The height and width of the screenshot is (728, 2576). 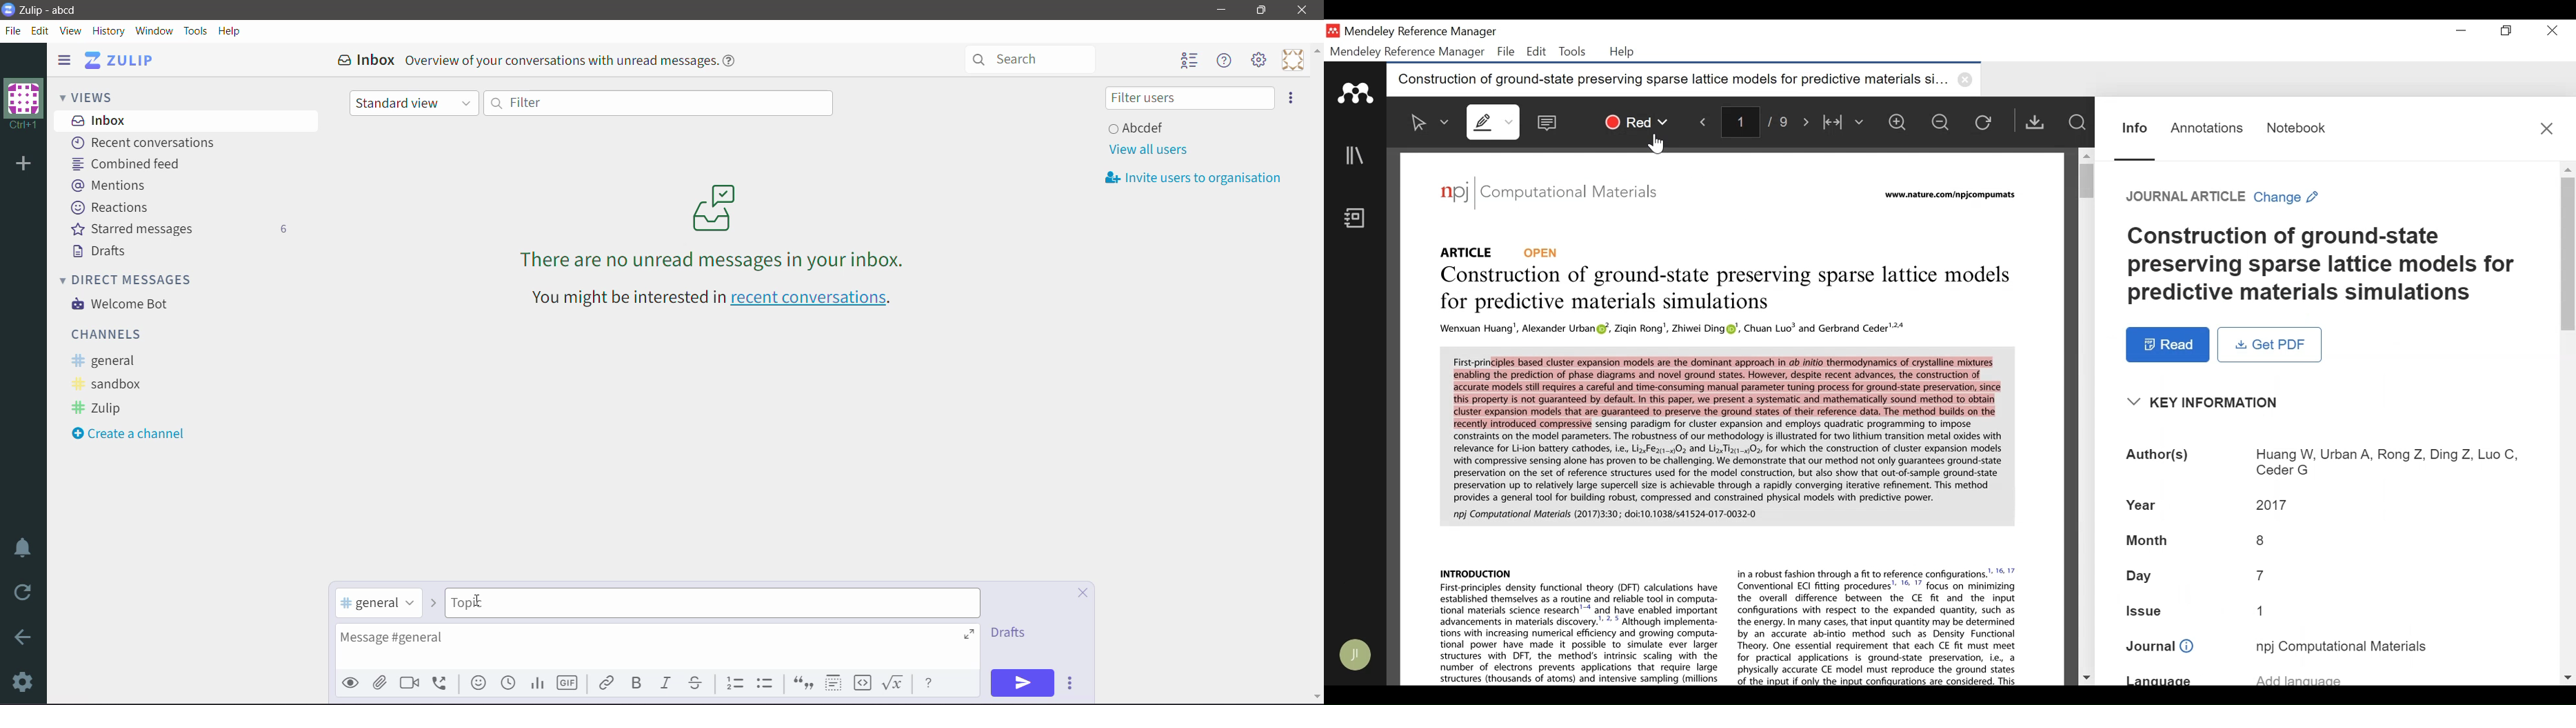 I want to click on Year, so click(x=2143, y=505).